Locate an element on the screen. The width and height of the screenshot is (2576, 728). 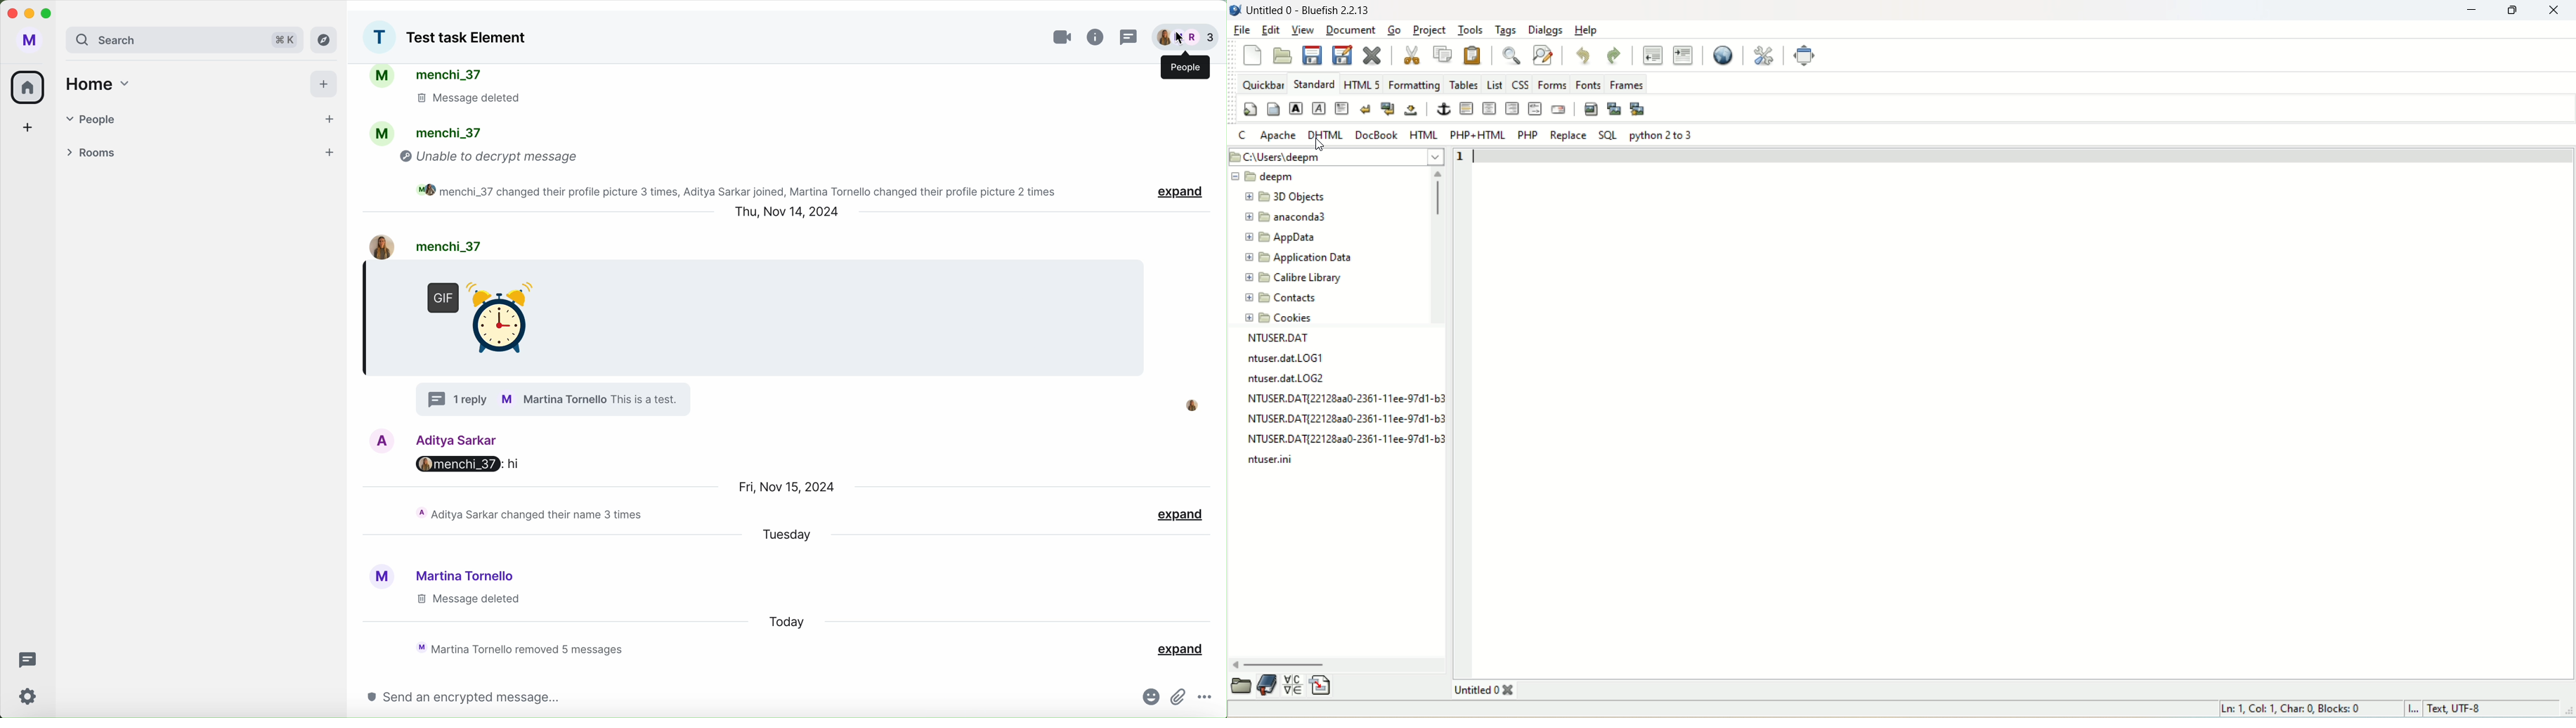
ln, col, char, blocks is located at coordinates (2289, 708).